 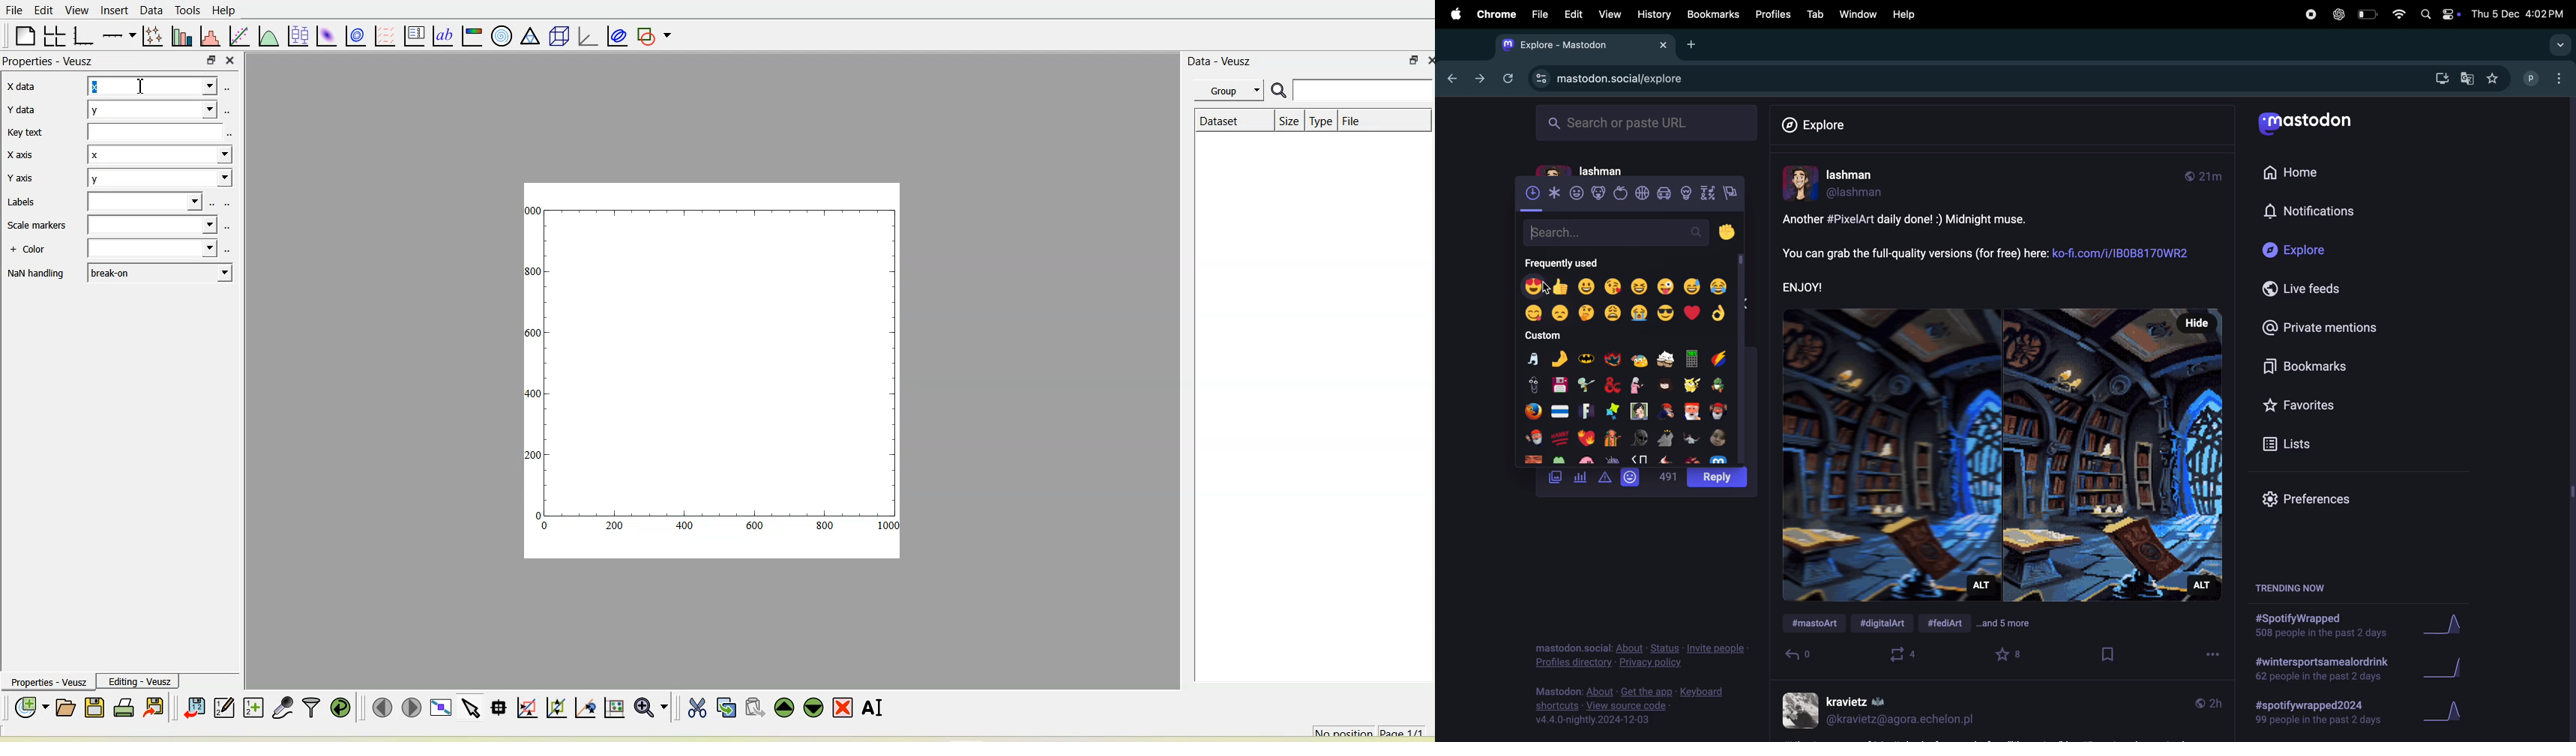 What do you see at coordinates (1630, 194) in the screenshot?
I see `view recent emojis` at bounding box center [1630, 194].